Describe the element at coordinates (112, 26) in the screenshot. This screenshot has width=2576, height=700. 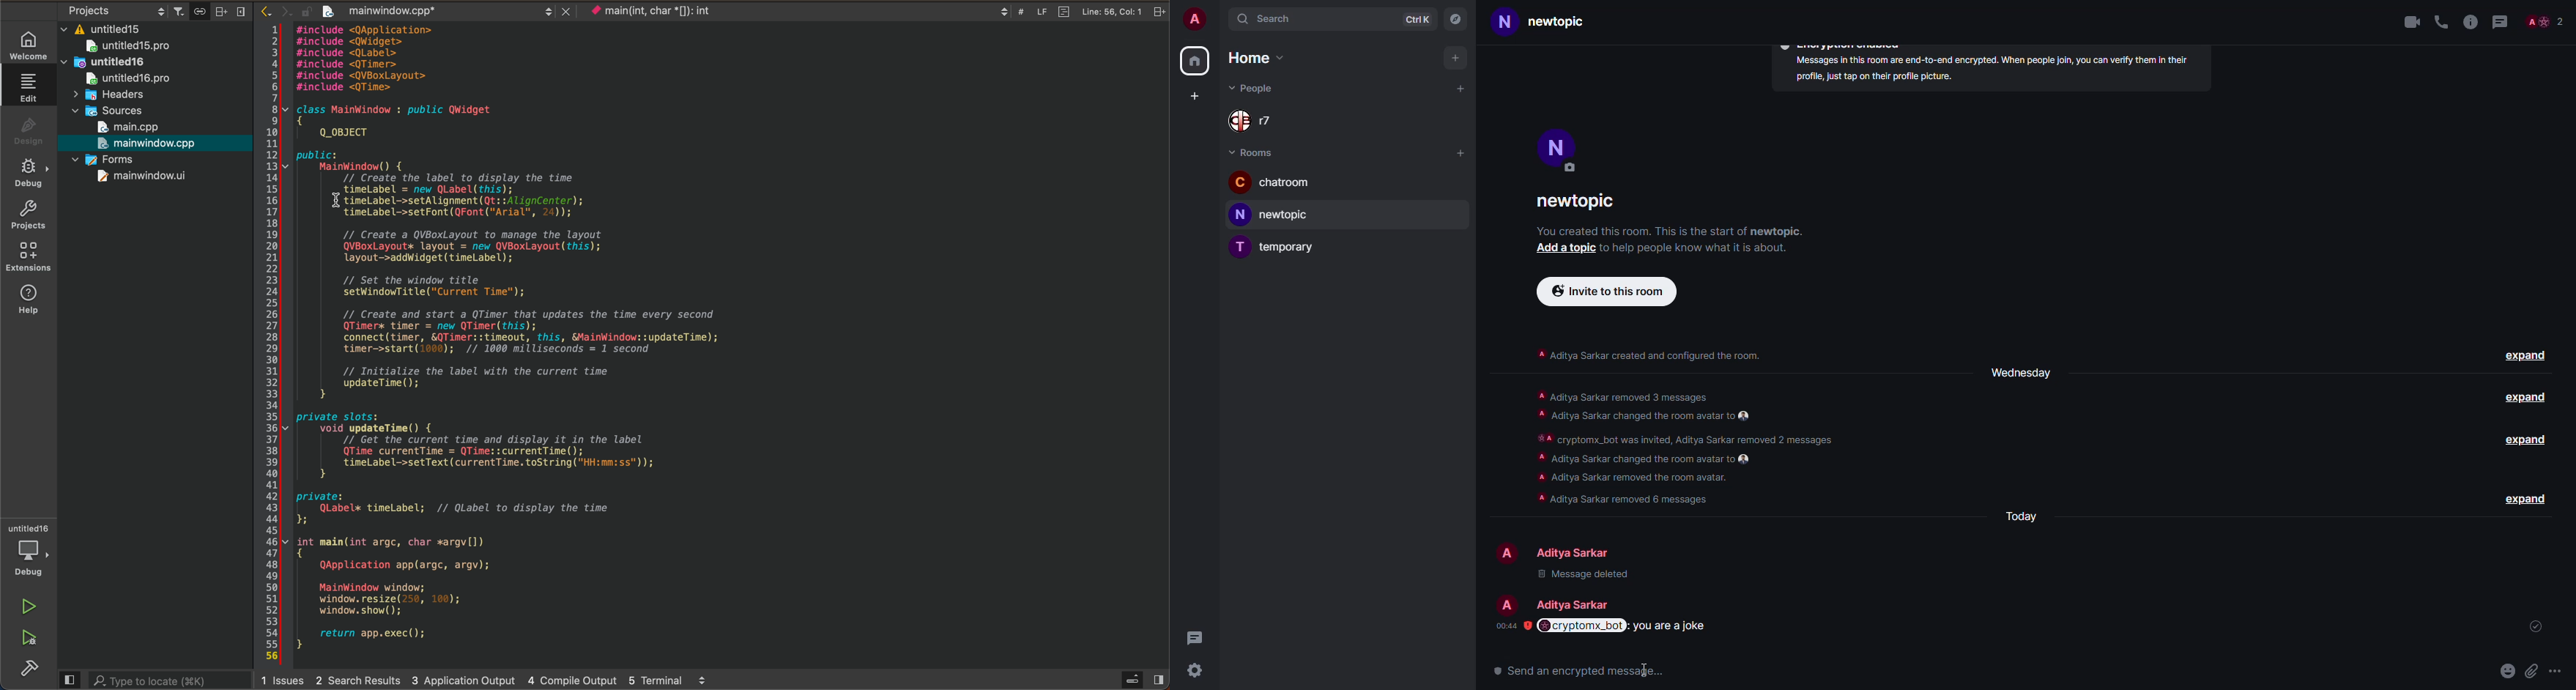
I see `untitled15` at that location.